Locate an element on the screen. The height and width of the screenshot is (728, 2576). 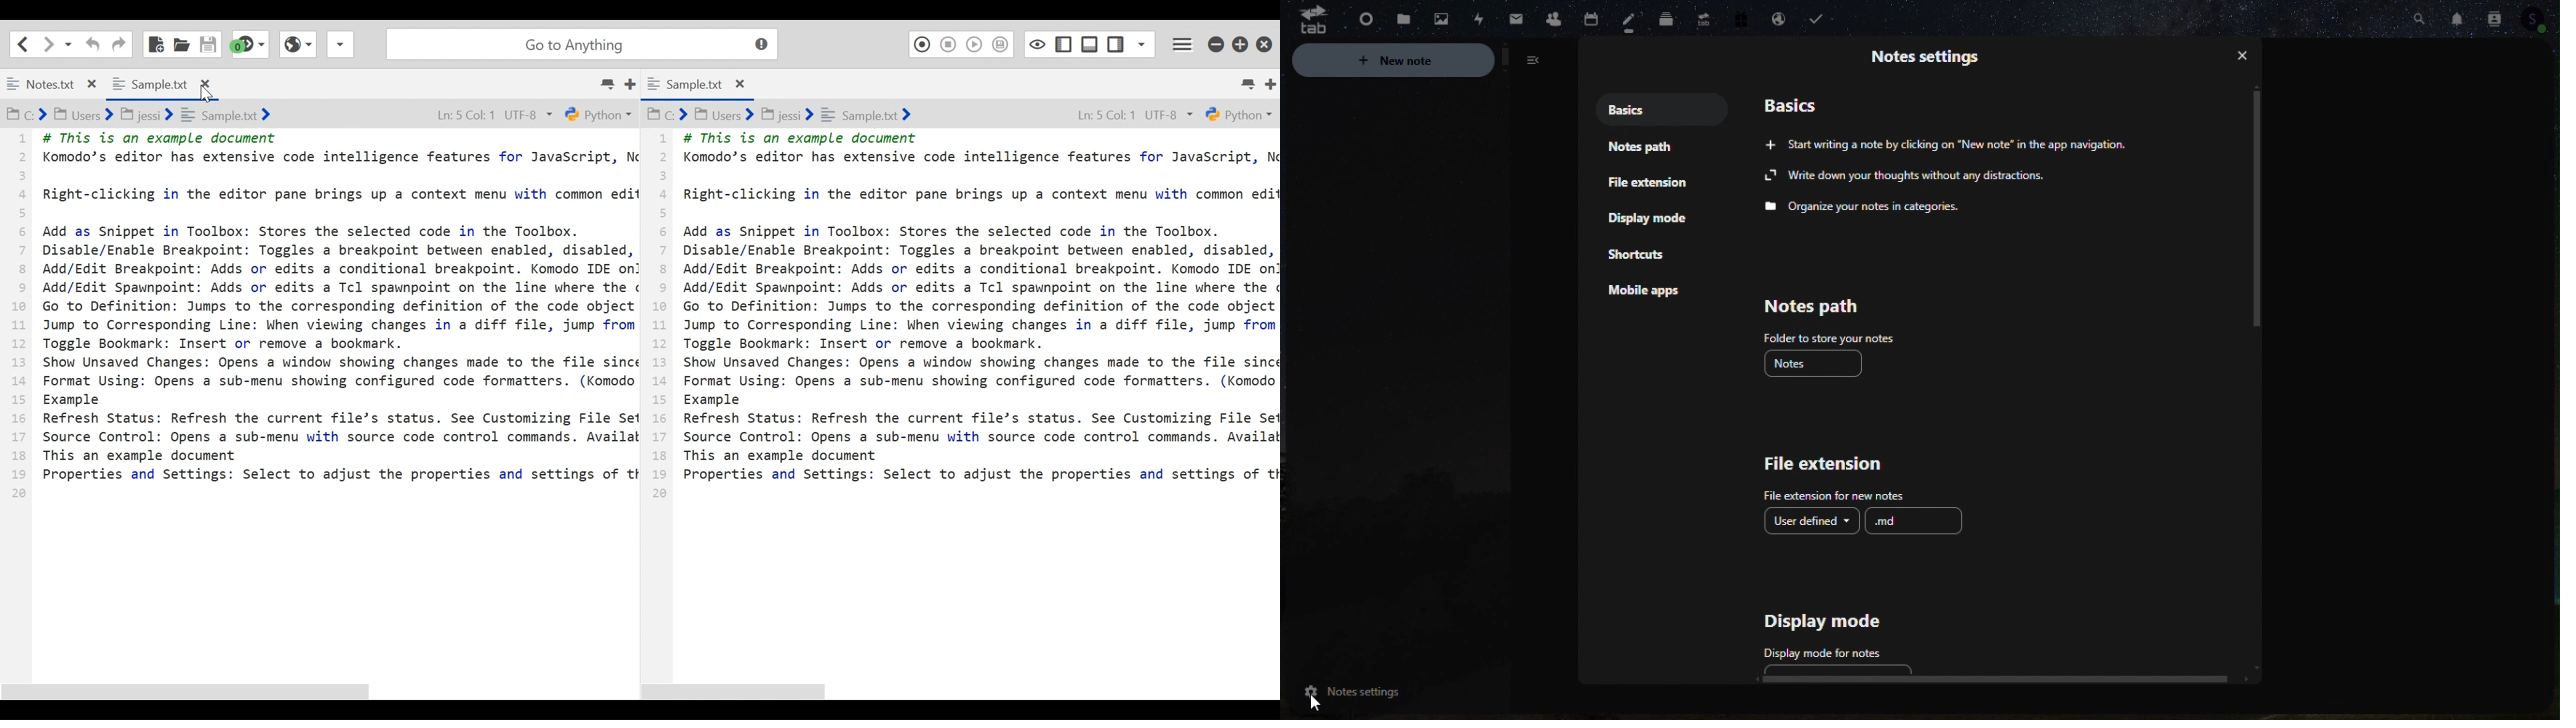
Task is located at coordinates (1812, 20).